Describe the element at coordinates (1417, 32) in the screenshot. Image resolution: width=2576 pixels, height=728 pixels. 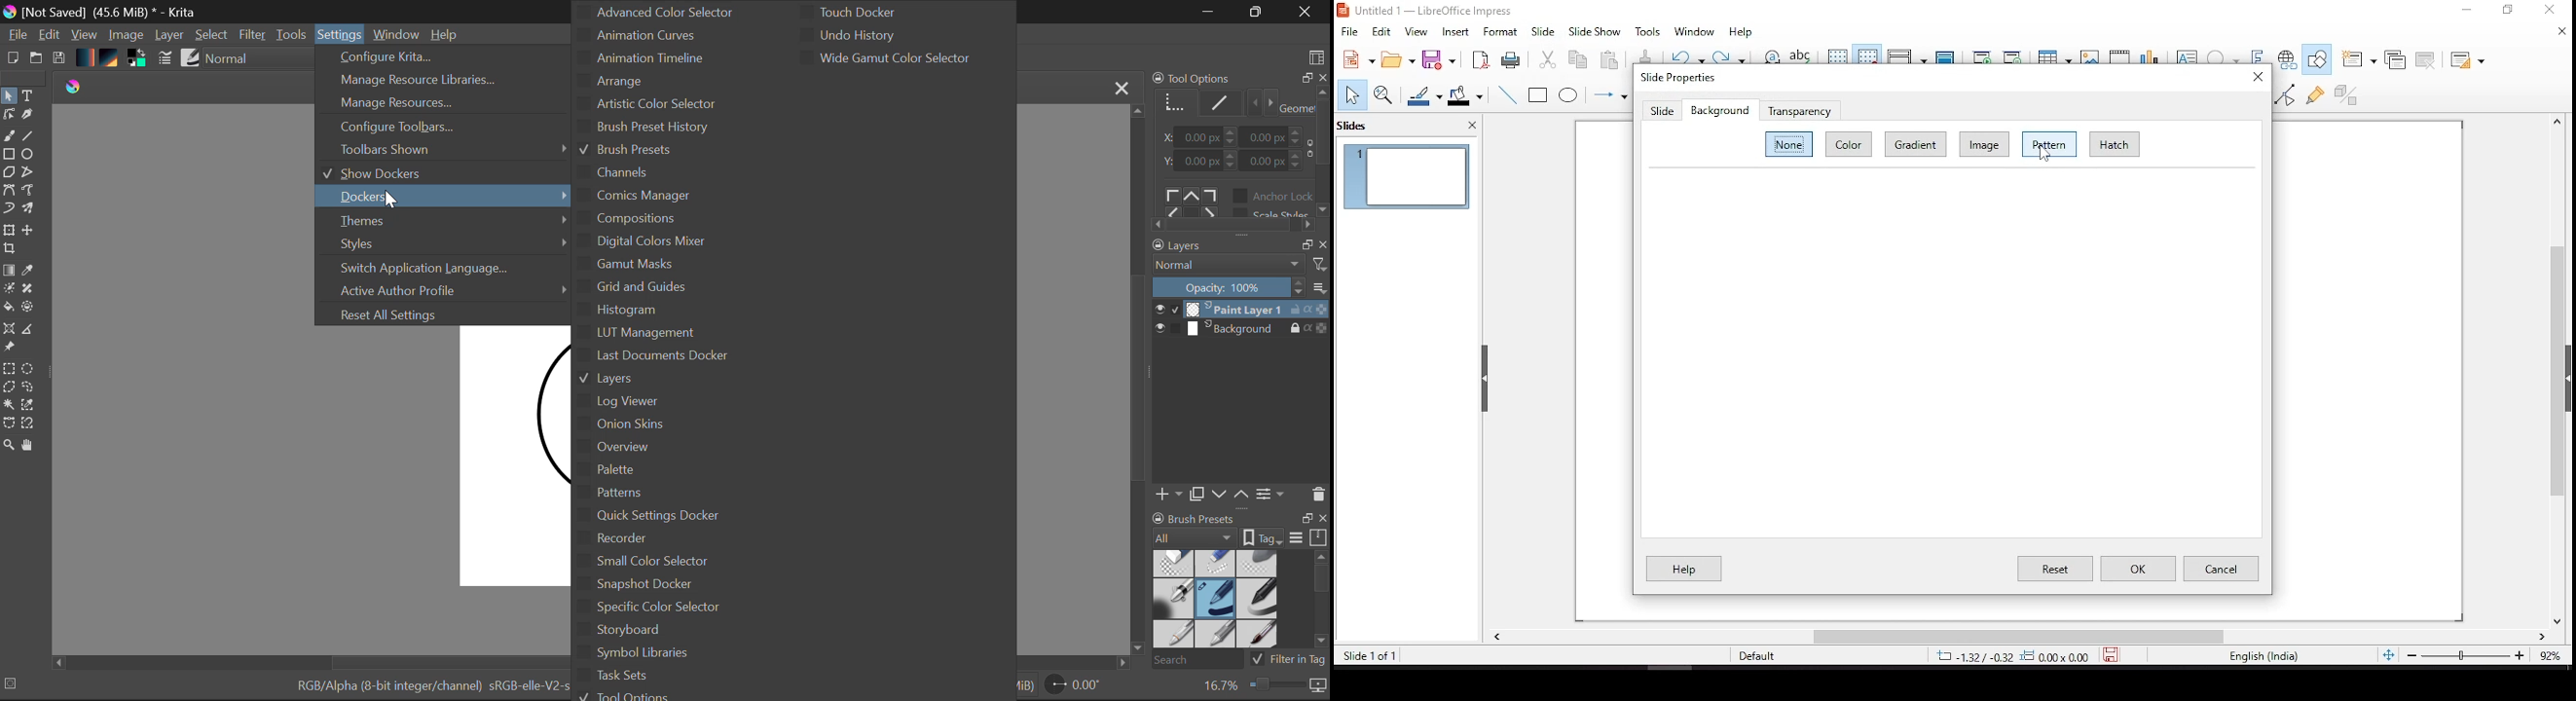
I see `view` at that location.